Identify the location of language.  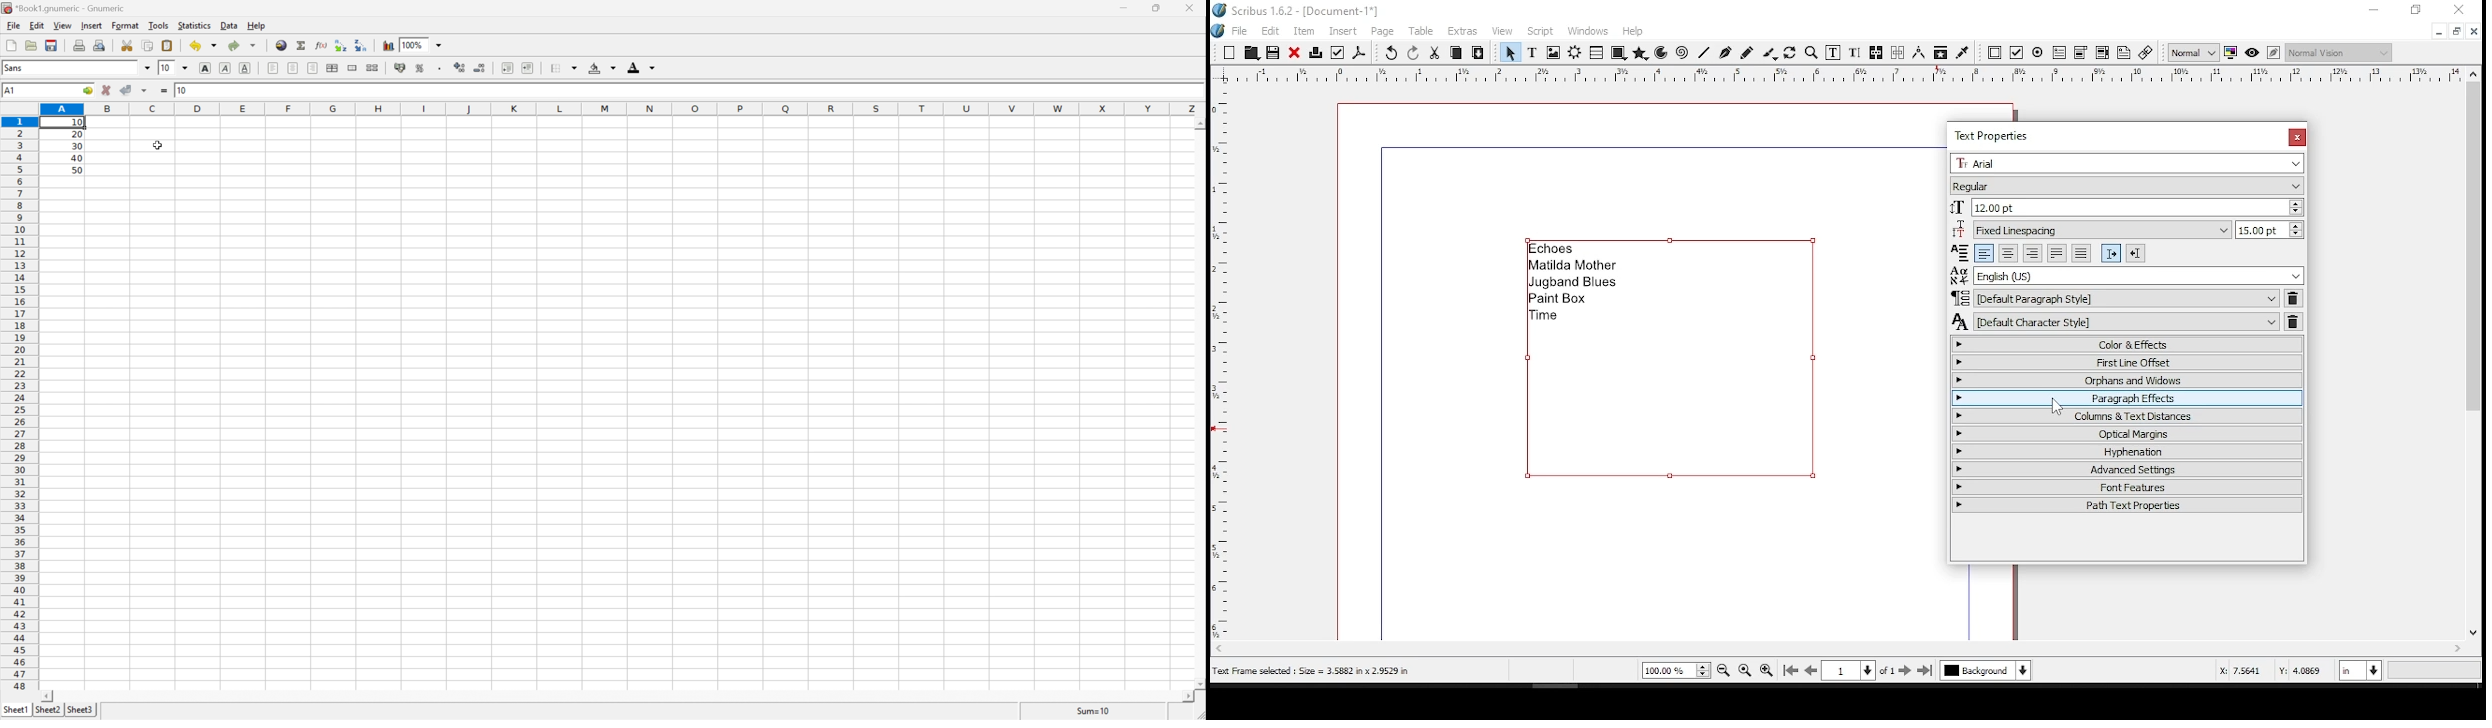
(2127, 275).